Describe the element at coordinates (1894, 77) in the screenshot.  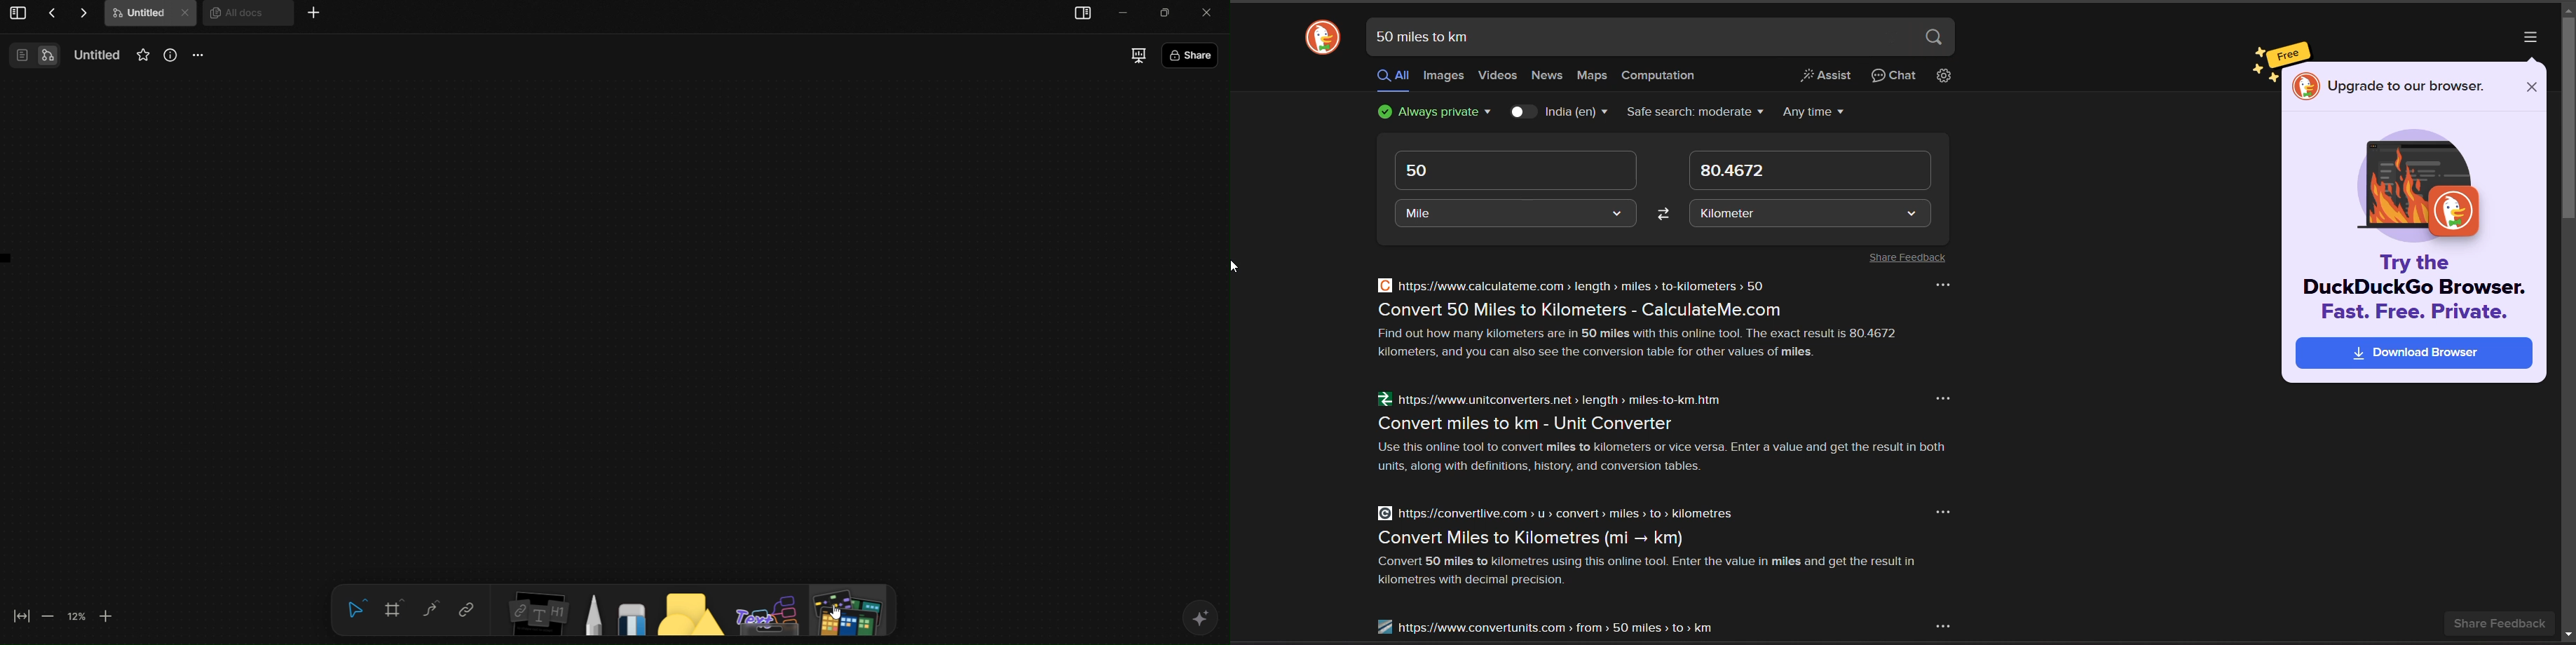
I see `chat privately with AI` at that location.